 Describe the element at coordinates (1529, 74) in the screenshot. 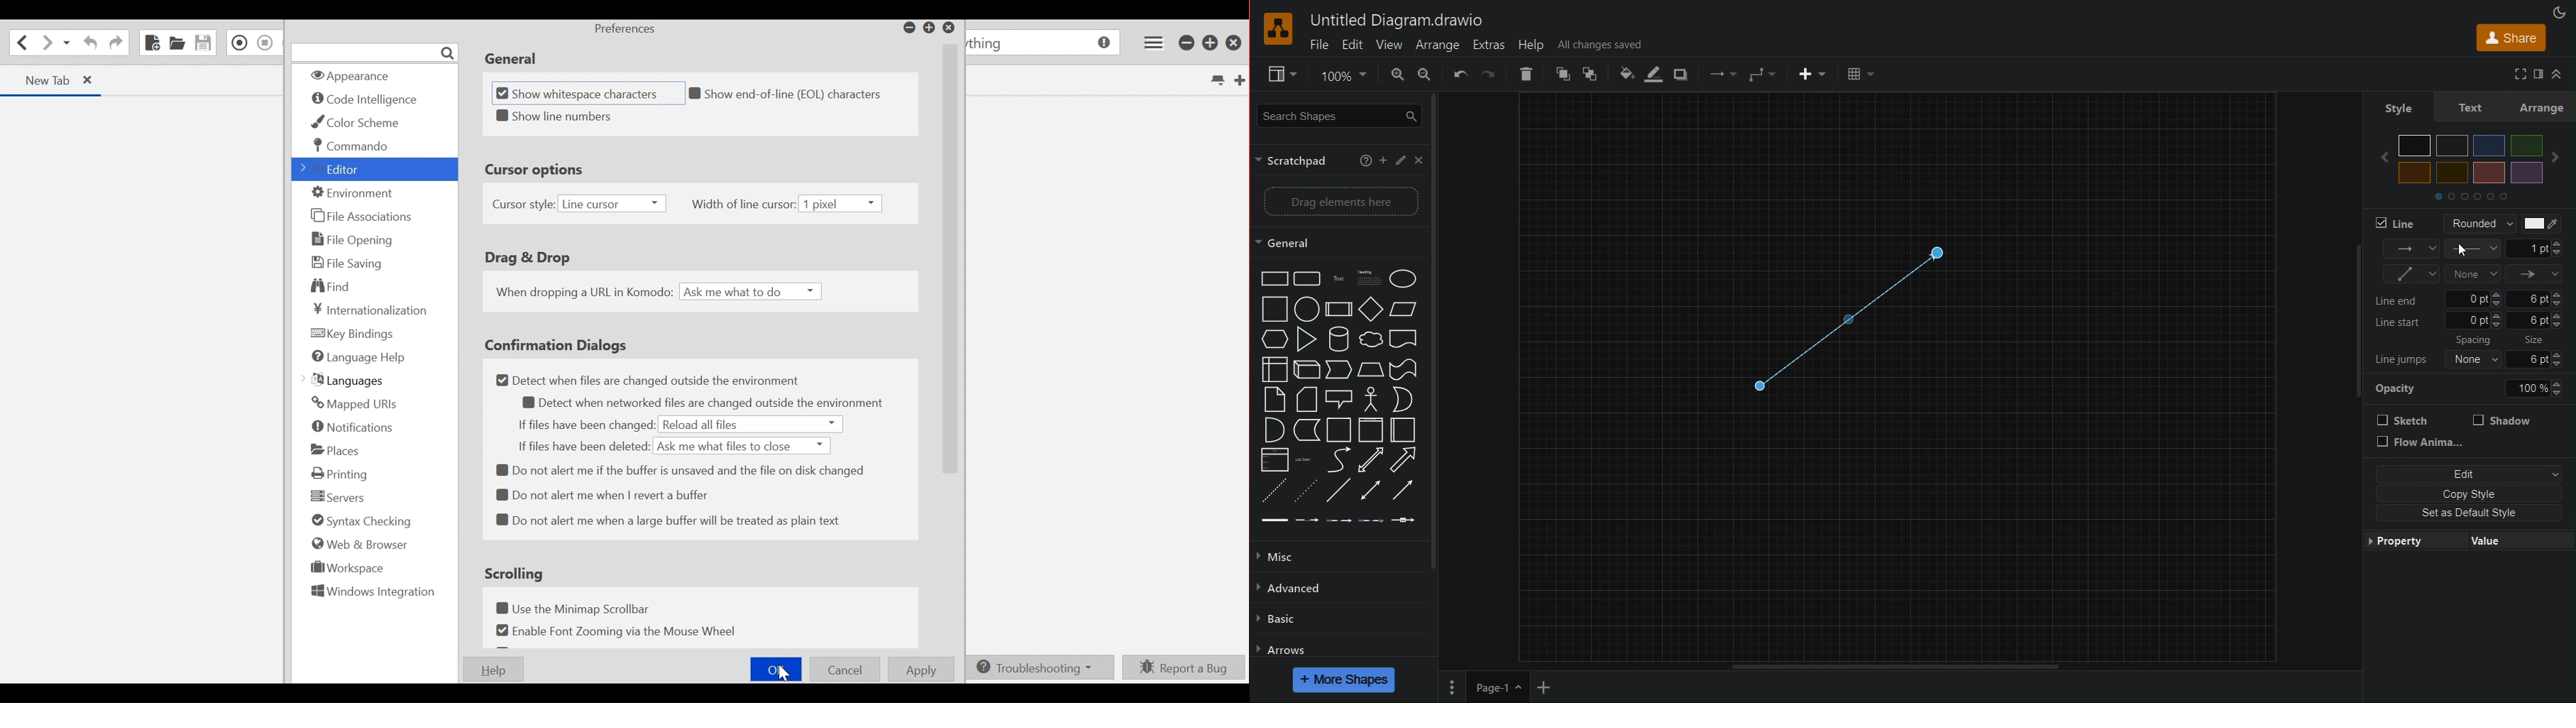

I see `Delete` at that location.